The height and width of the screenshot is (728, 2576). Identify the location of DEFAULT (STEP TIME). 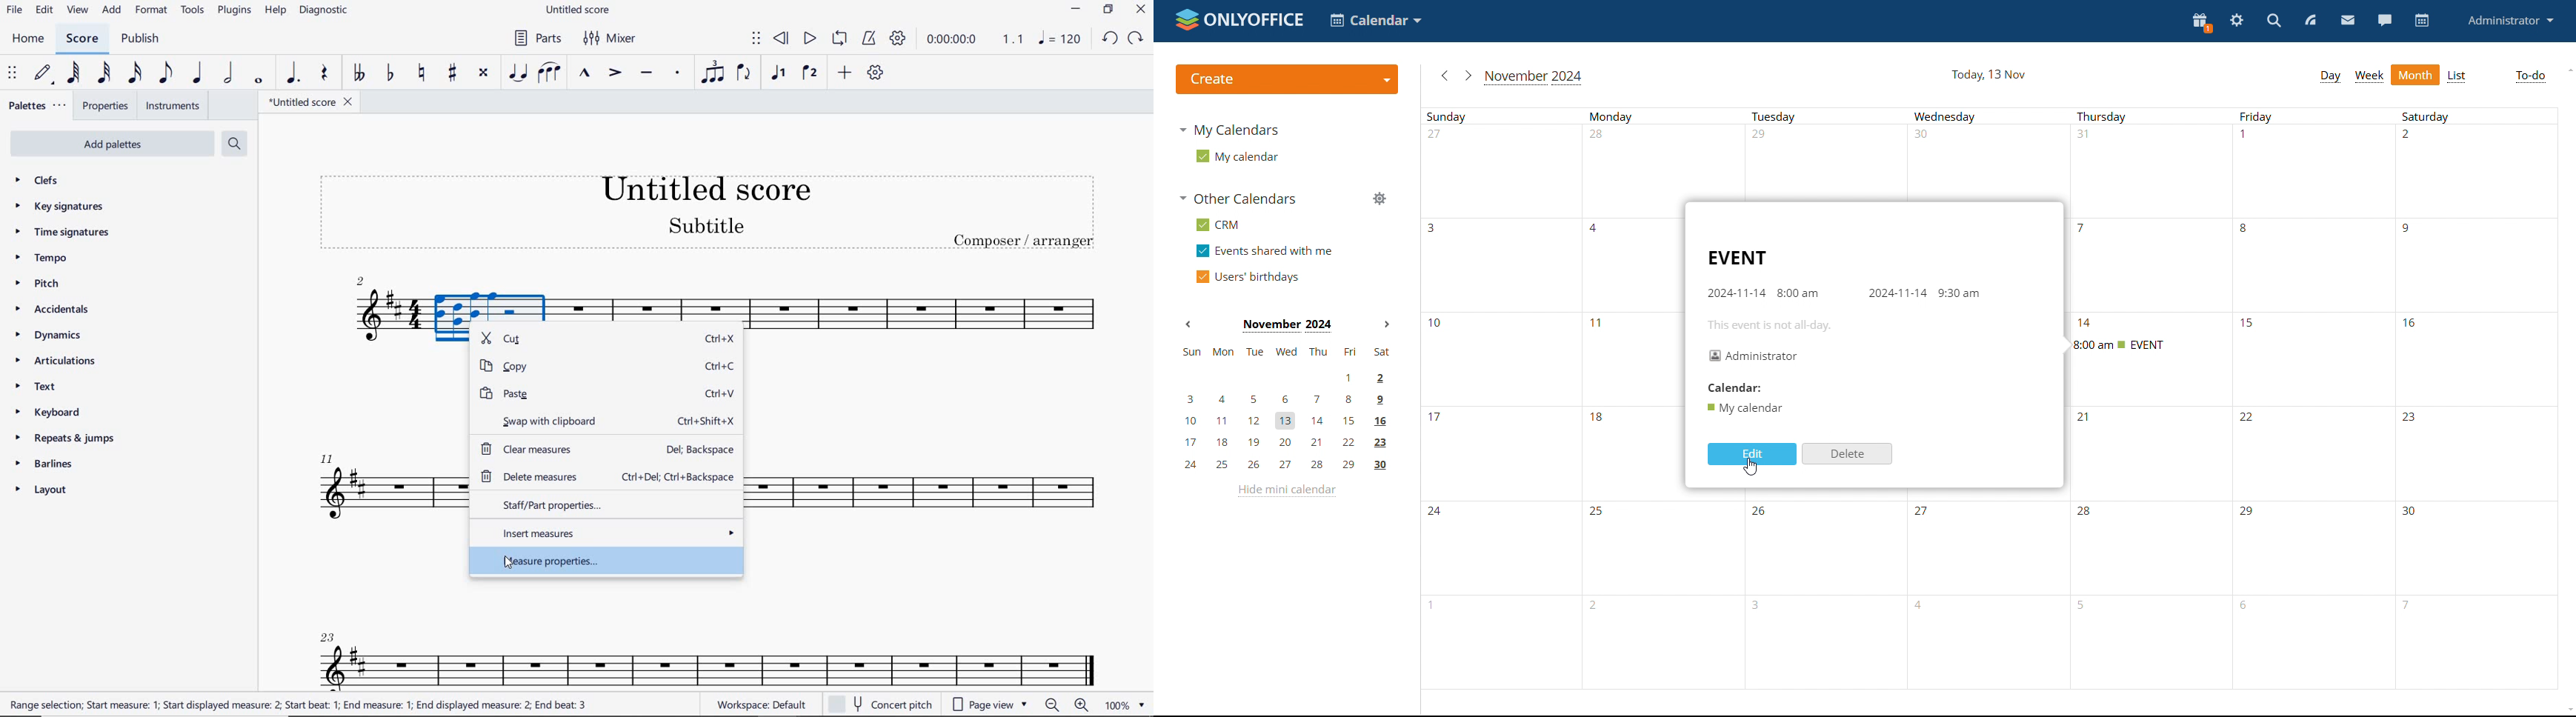
(45, 73).